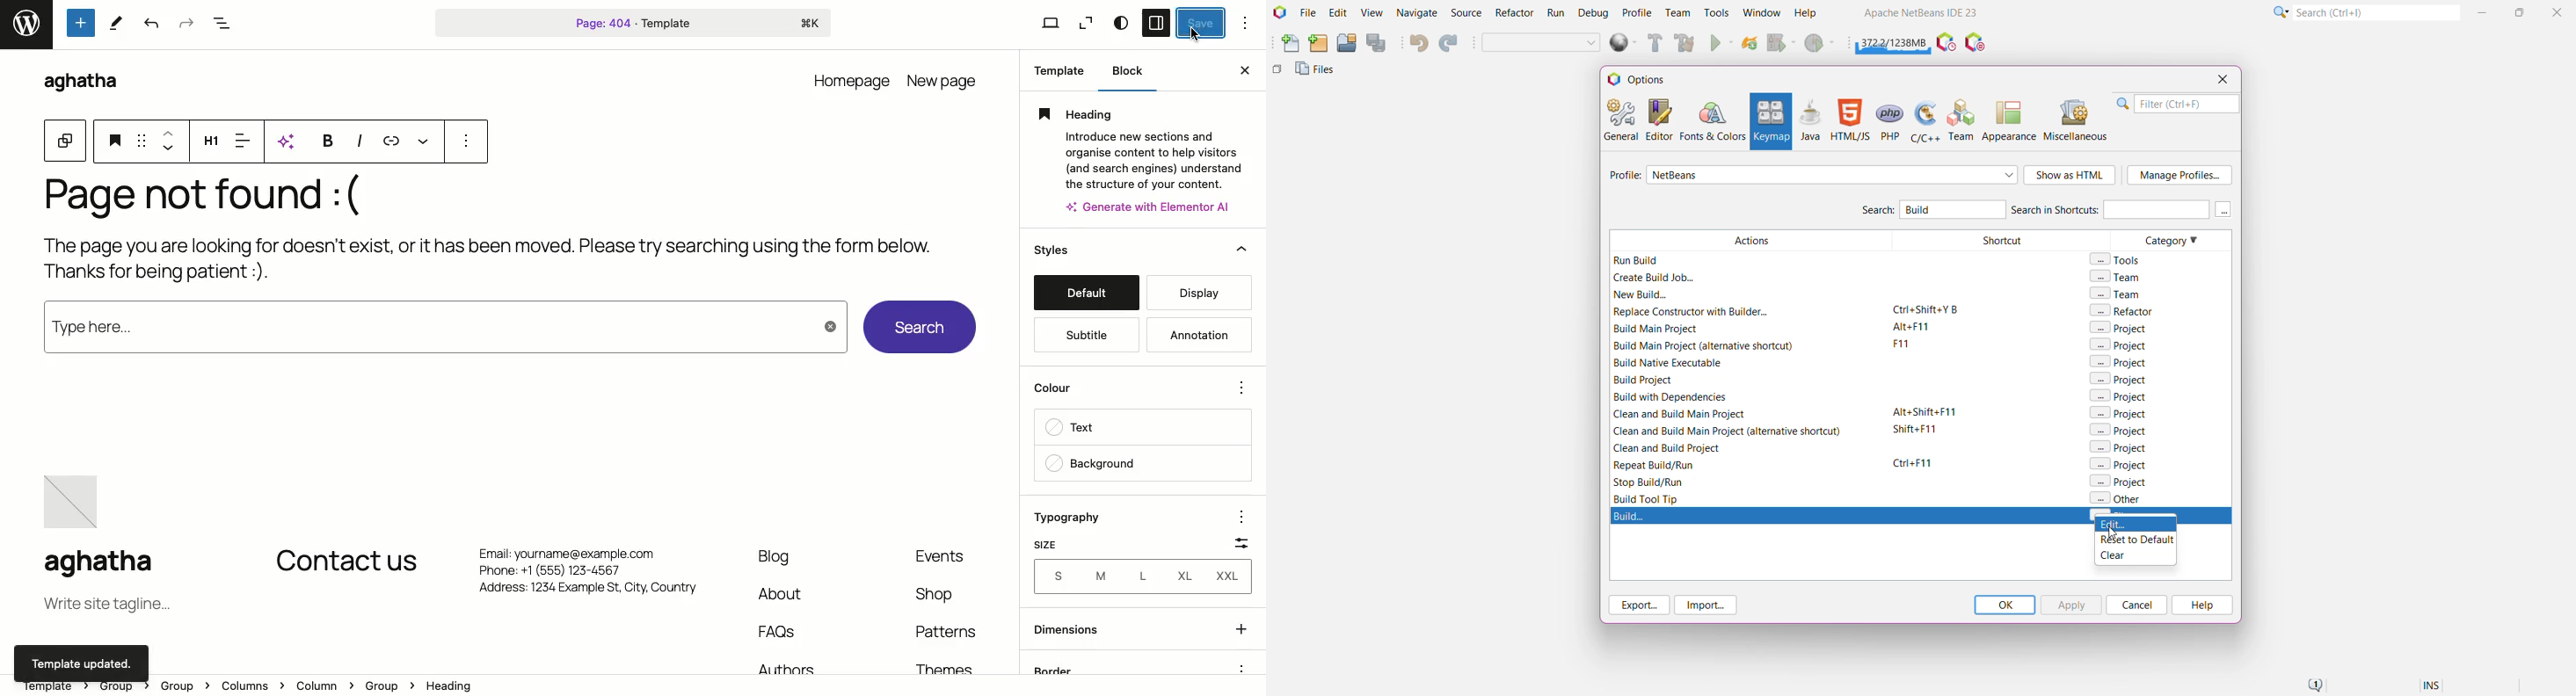  Describe the element at coordinates (1592, 14) in the screenshot. I see `Debug ` at that location.